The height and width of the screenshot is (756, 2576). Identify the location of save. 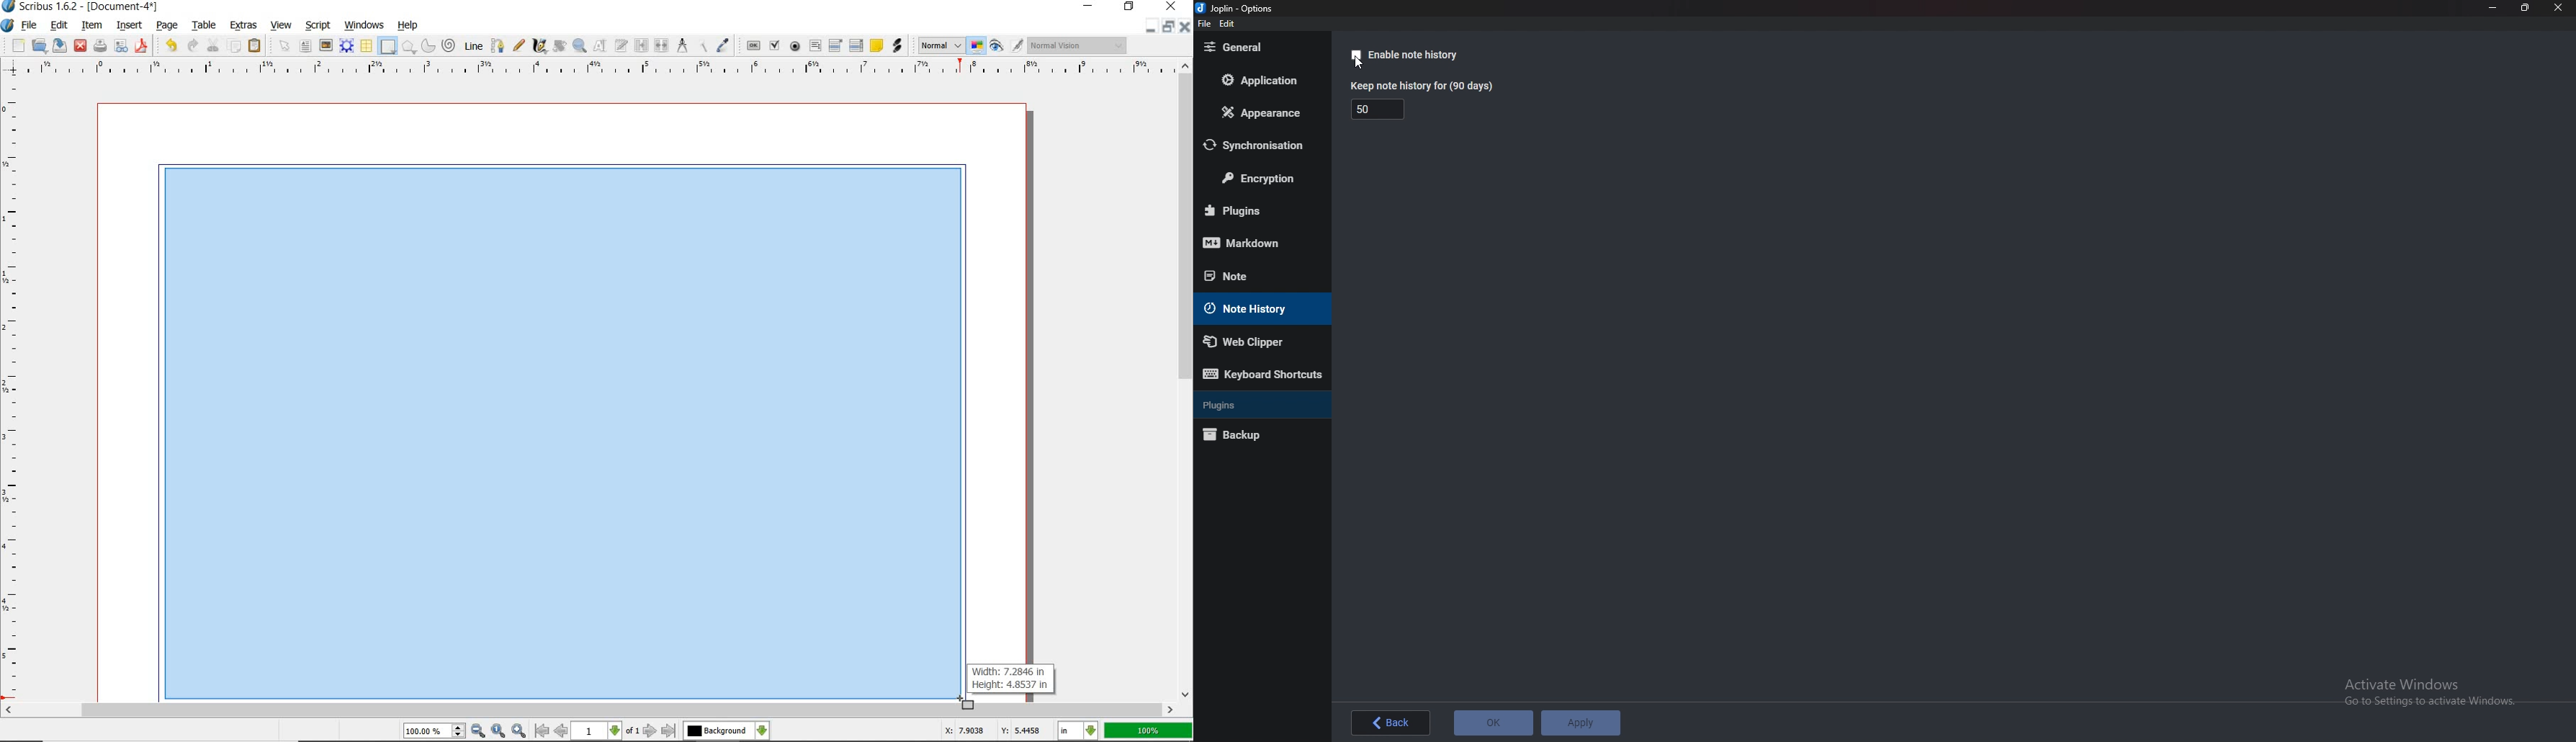
(60, 46).